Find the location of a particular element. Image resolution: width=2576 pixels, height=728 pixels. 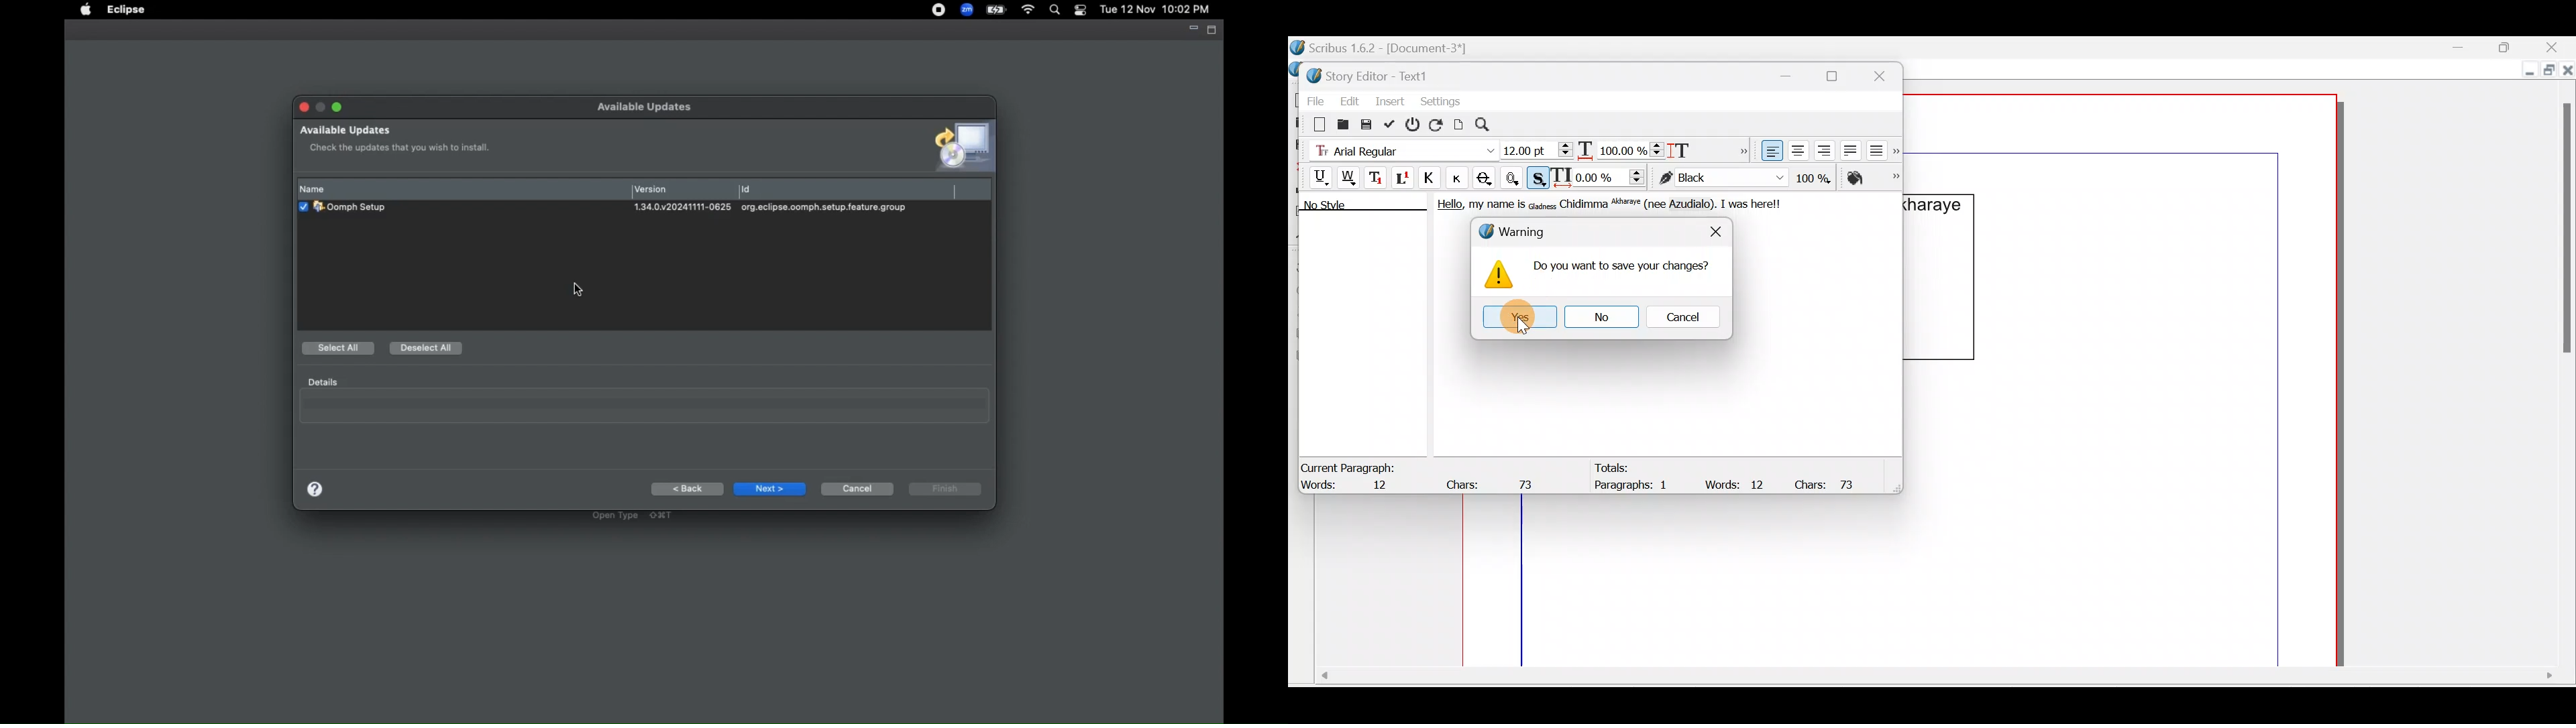

Superscript is located at coordinates (1404, 180).